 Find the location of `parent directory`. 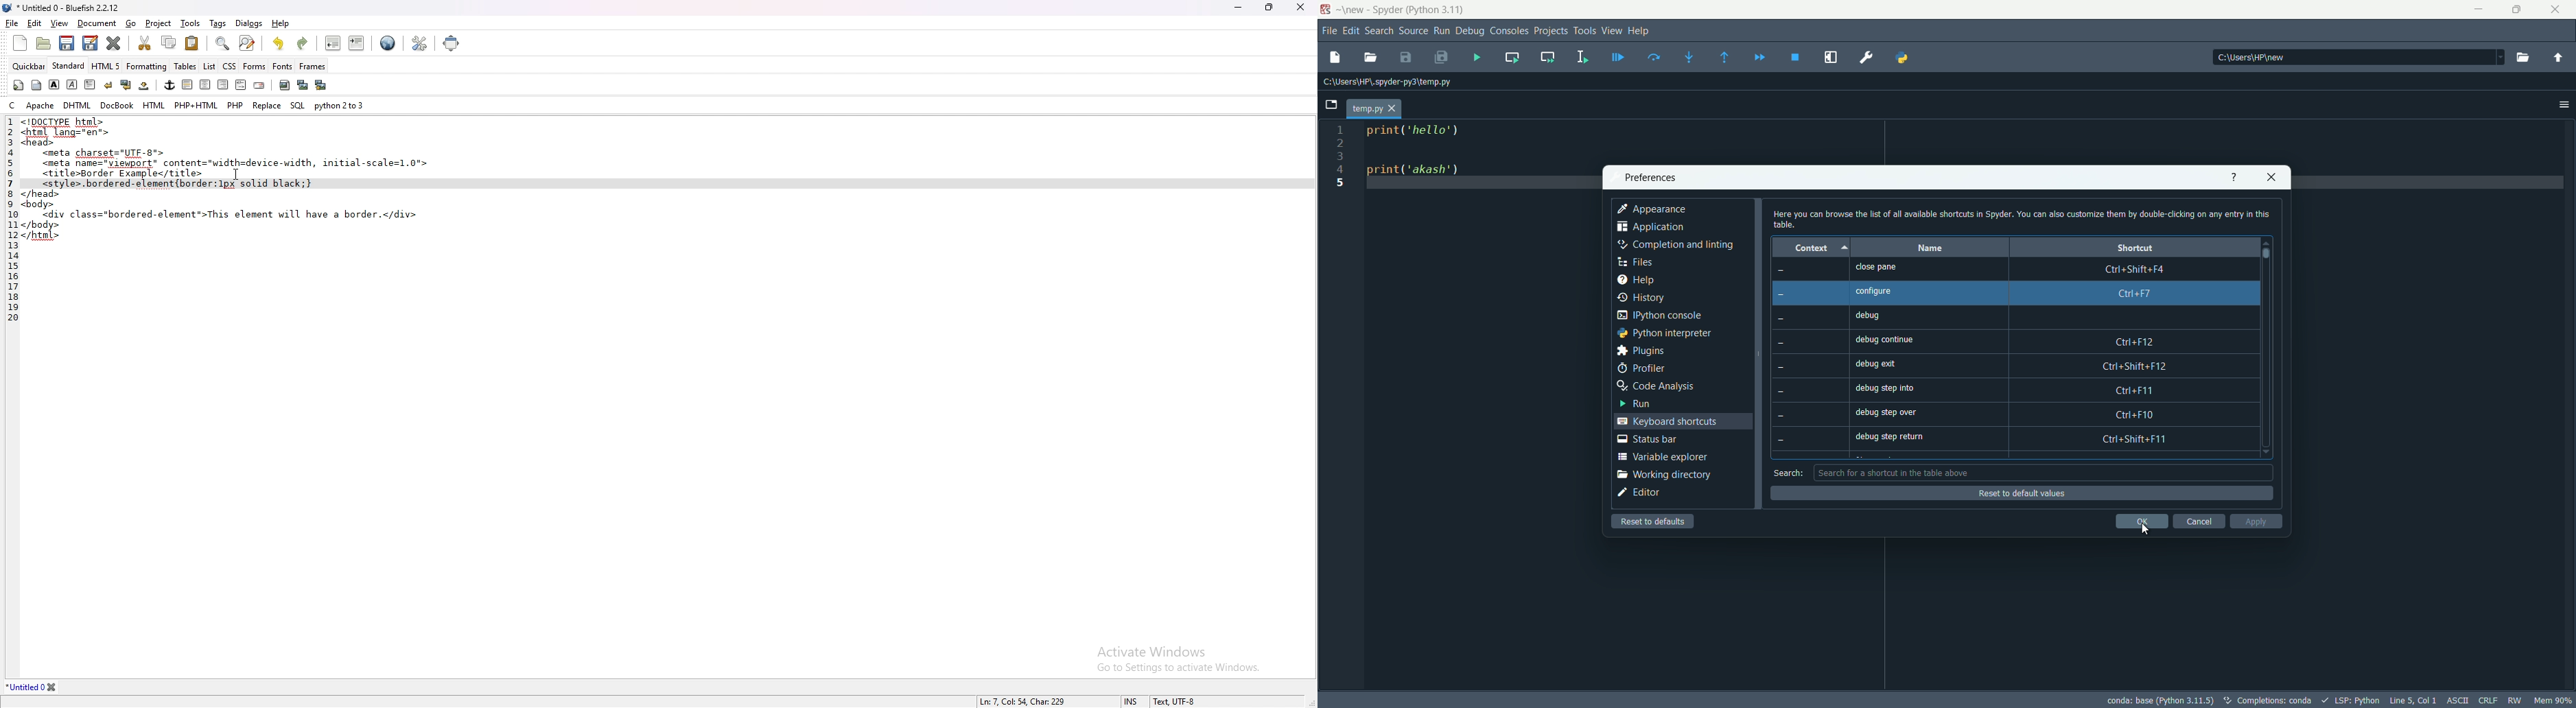

parent directory is located at coordinates (2560, 58).